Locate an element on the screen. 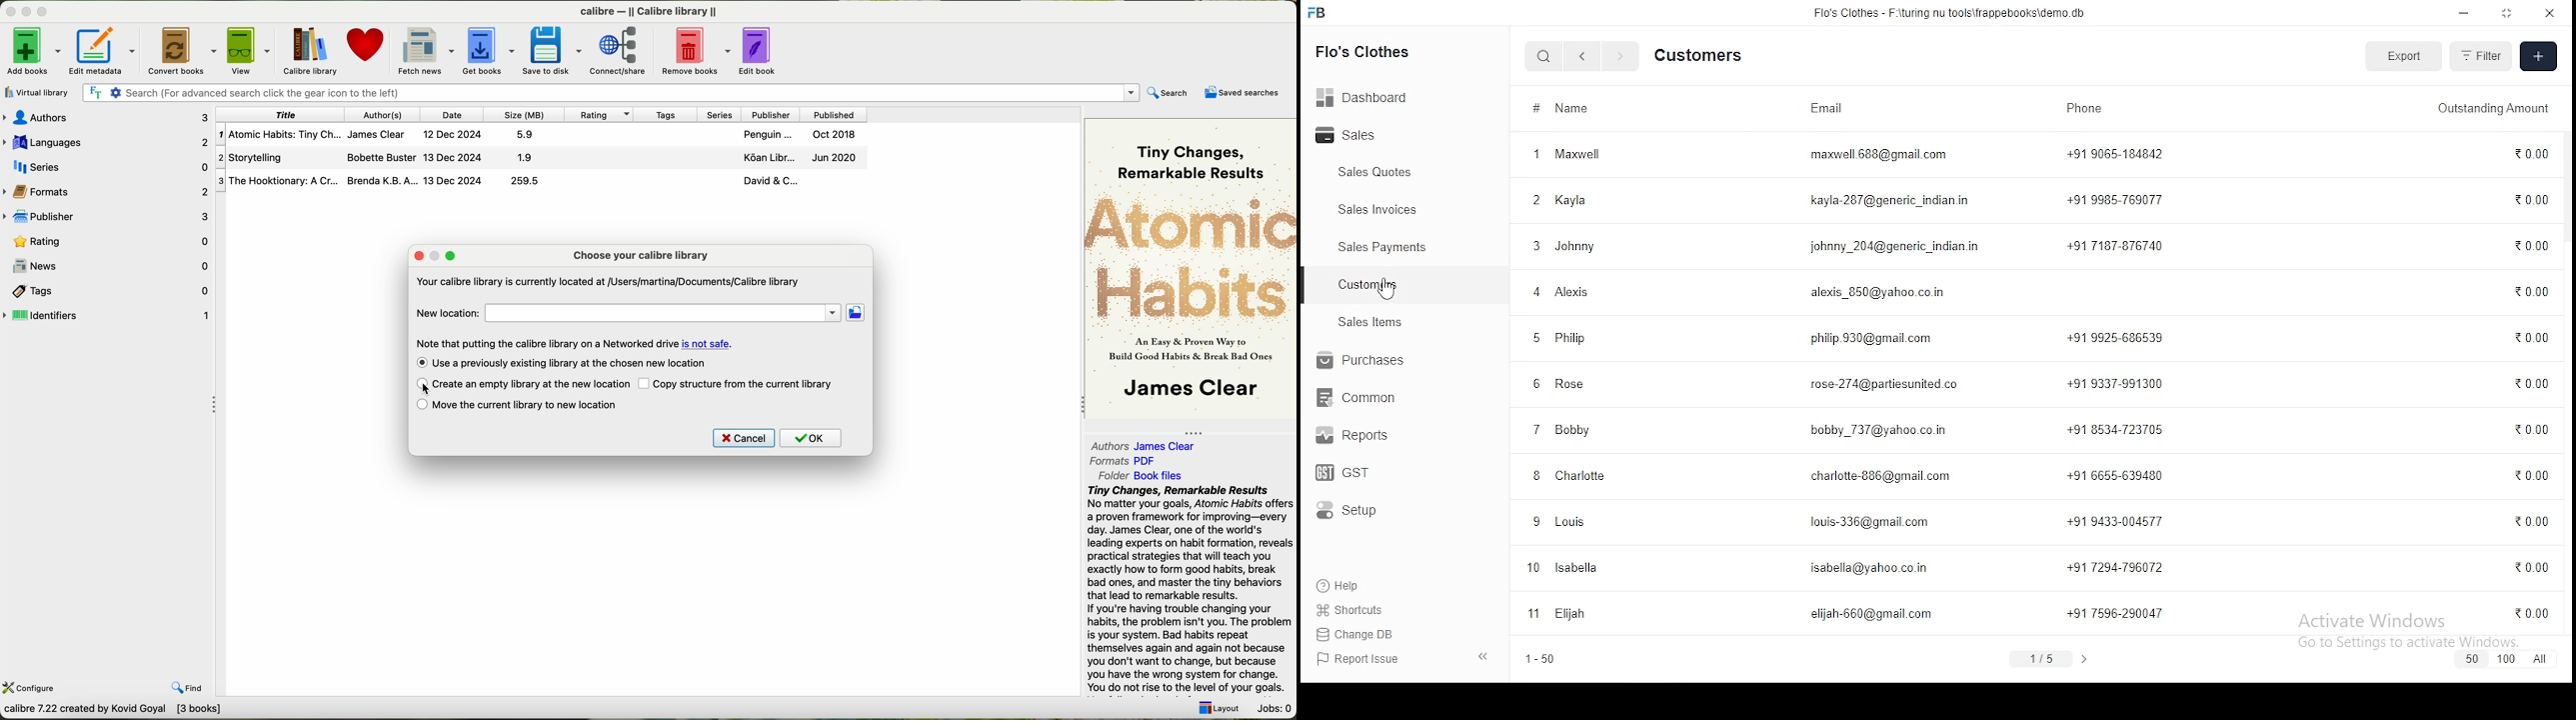  move the current library is located at coordinates (517, 405).